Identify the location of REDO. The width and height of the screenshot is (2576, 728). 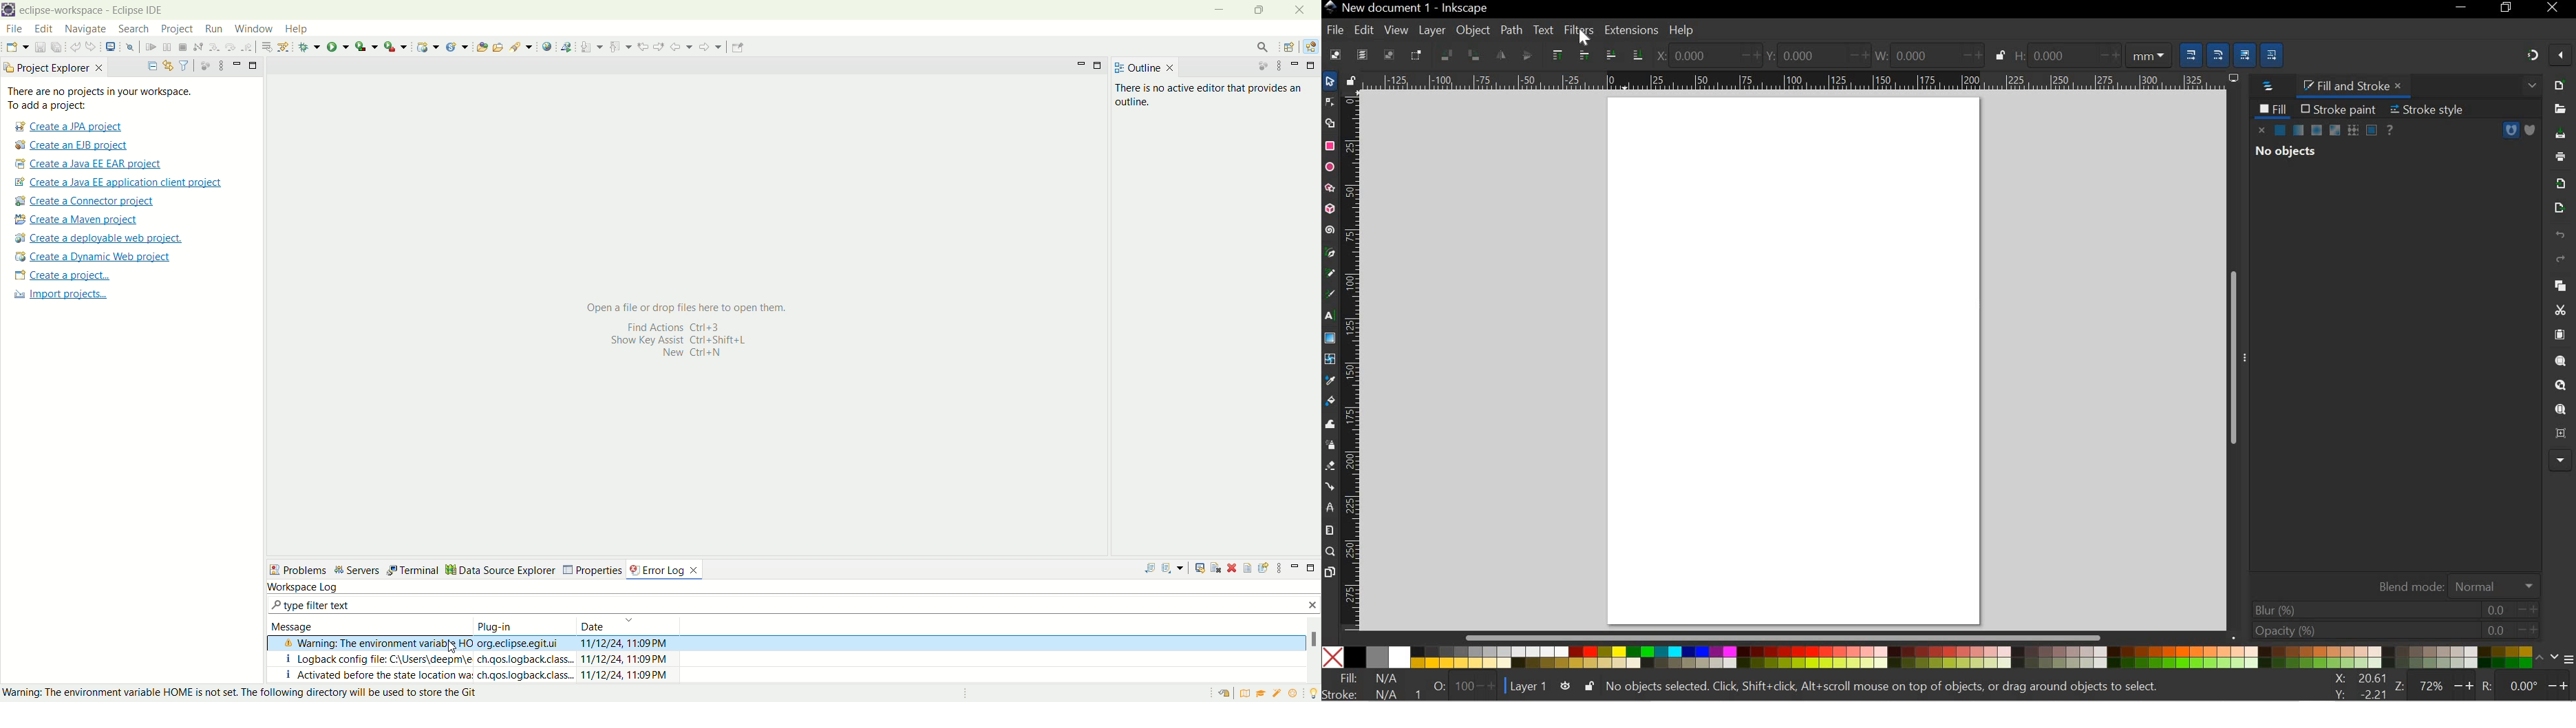
(2561, 259).